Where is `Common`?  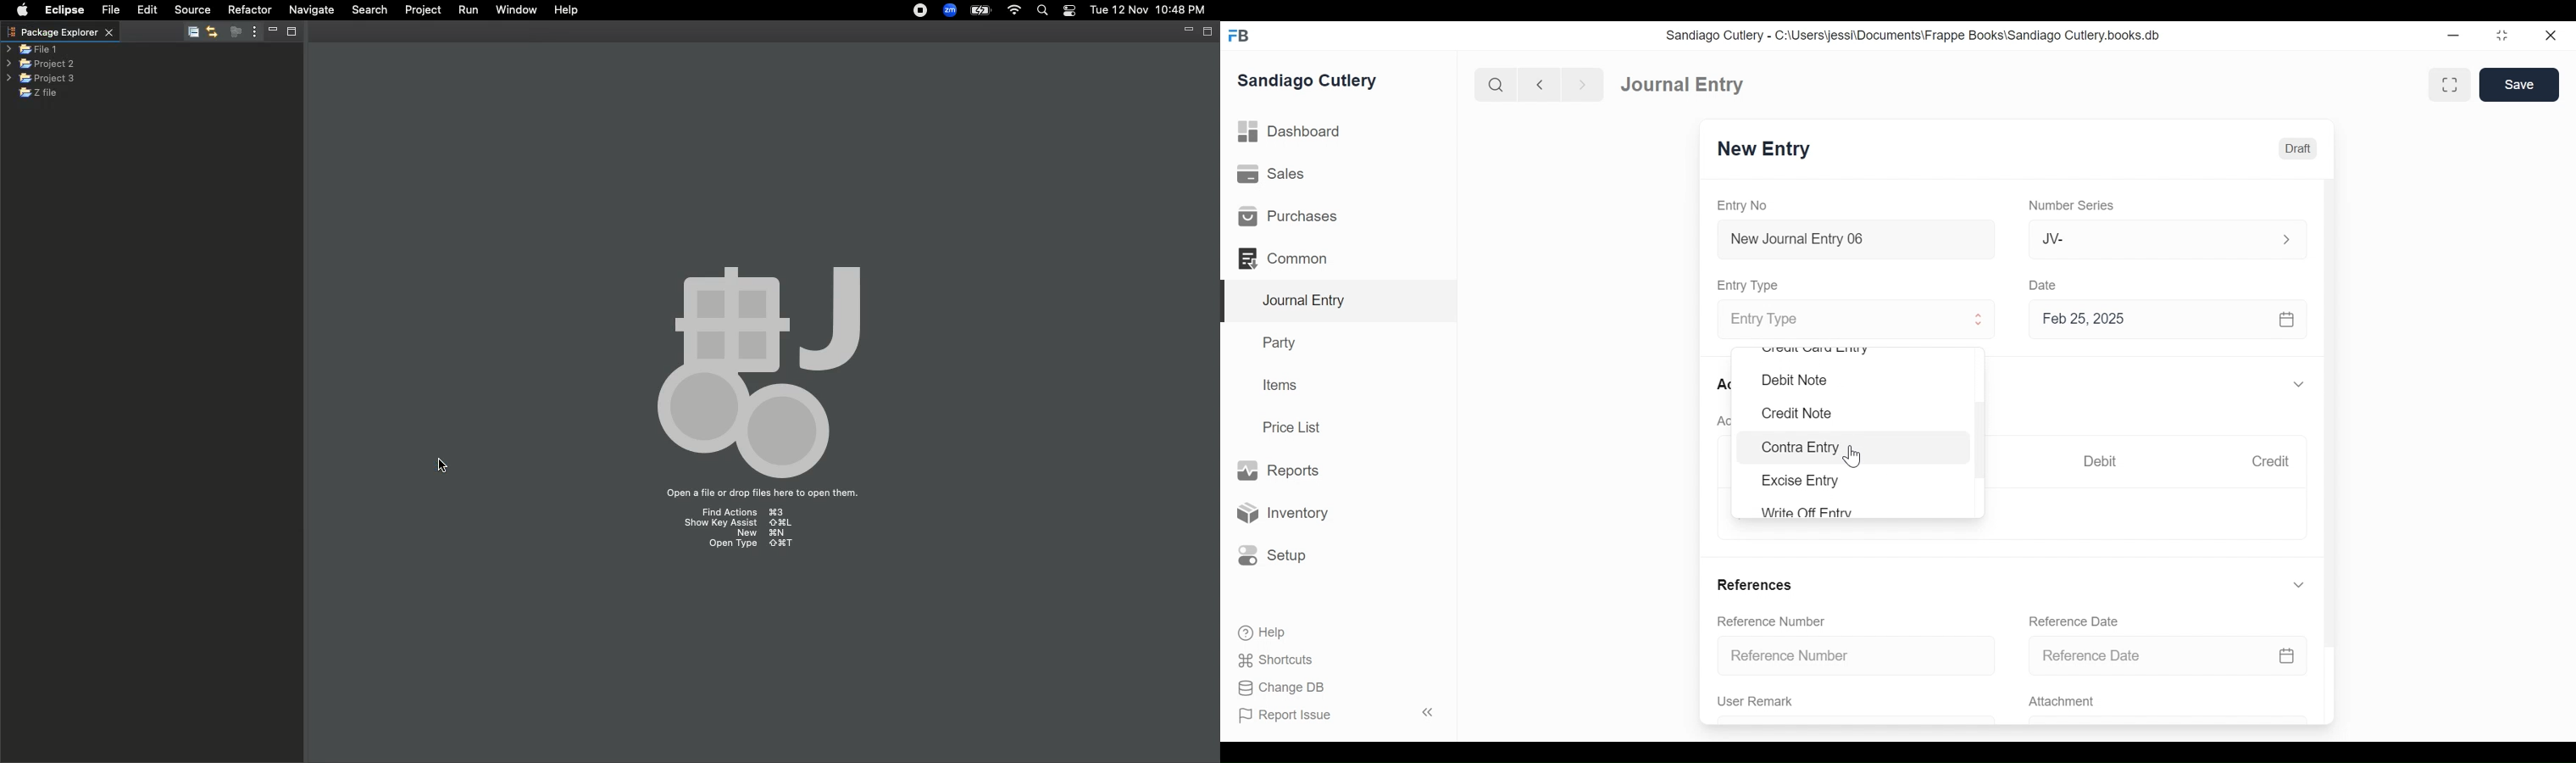 Common is located at coordinates (1290, 259).